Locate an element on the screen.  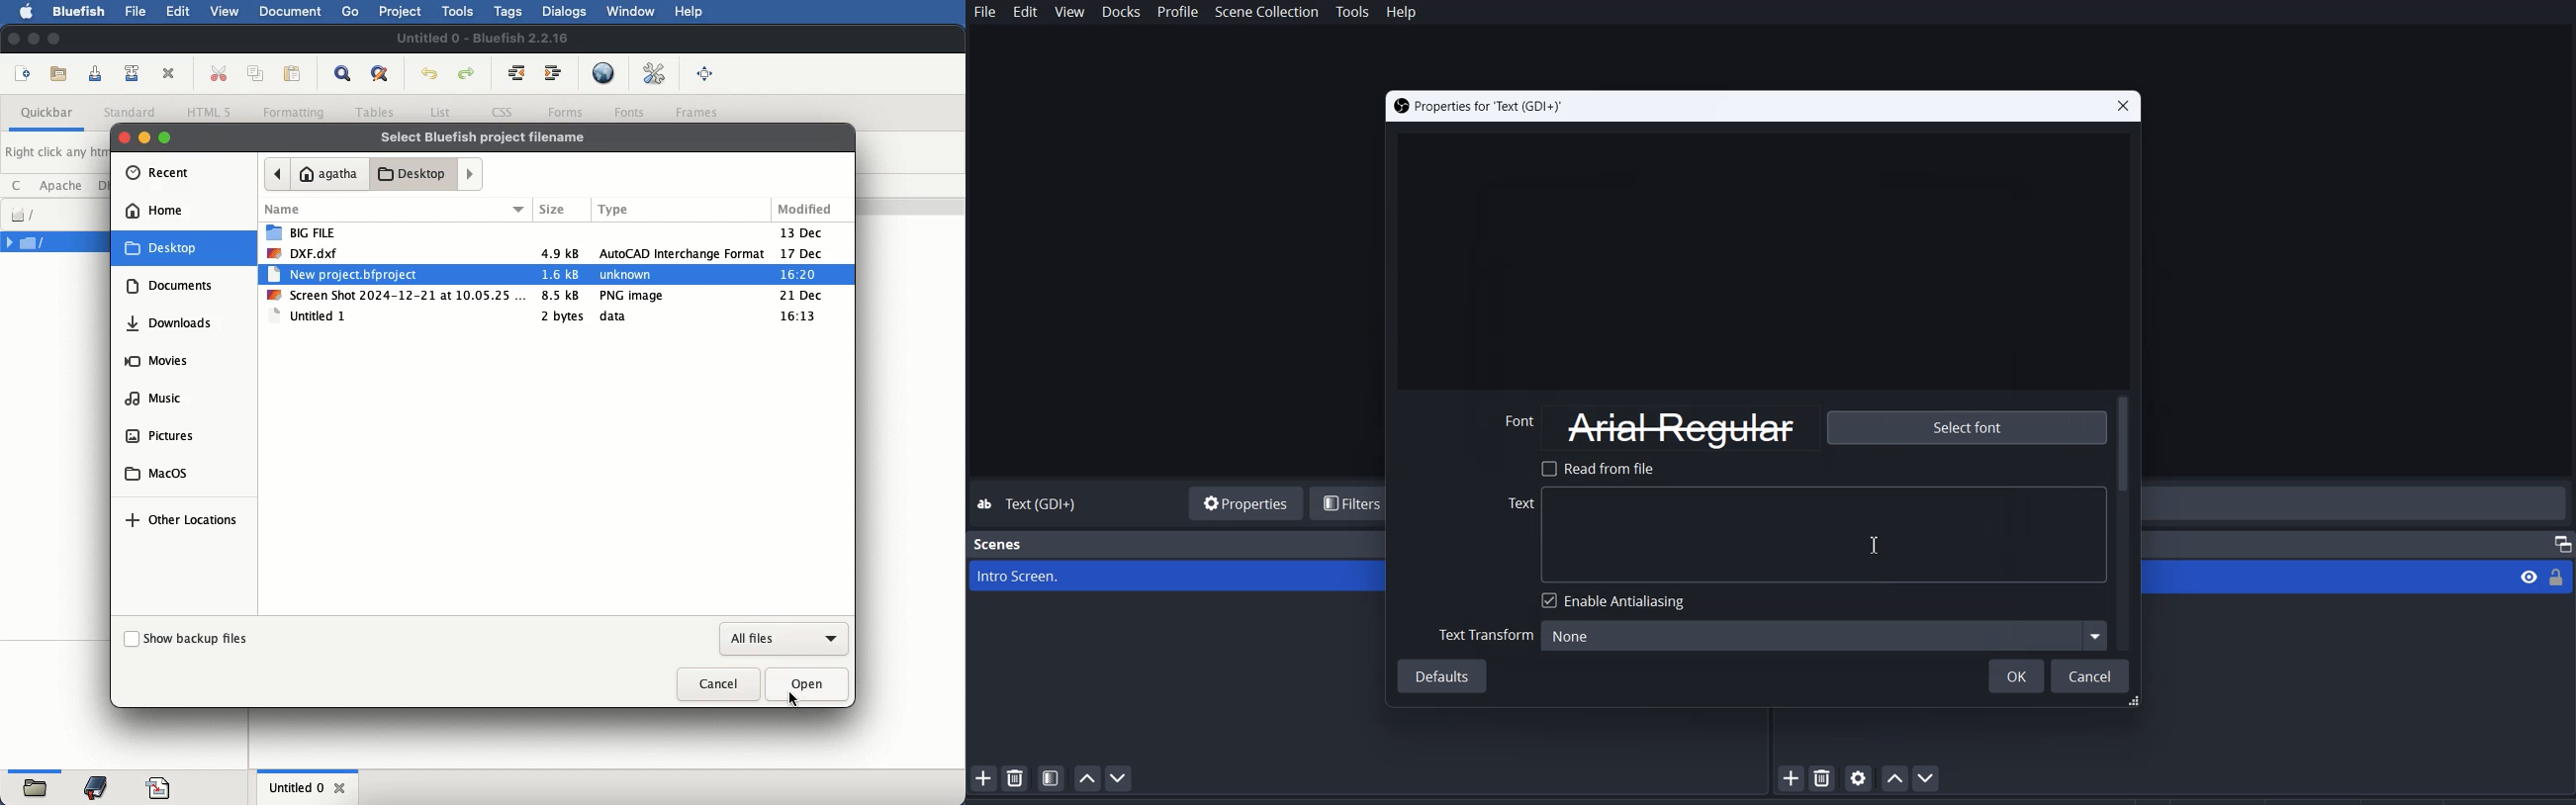
paste is located at coordinates (294, 73).